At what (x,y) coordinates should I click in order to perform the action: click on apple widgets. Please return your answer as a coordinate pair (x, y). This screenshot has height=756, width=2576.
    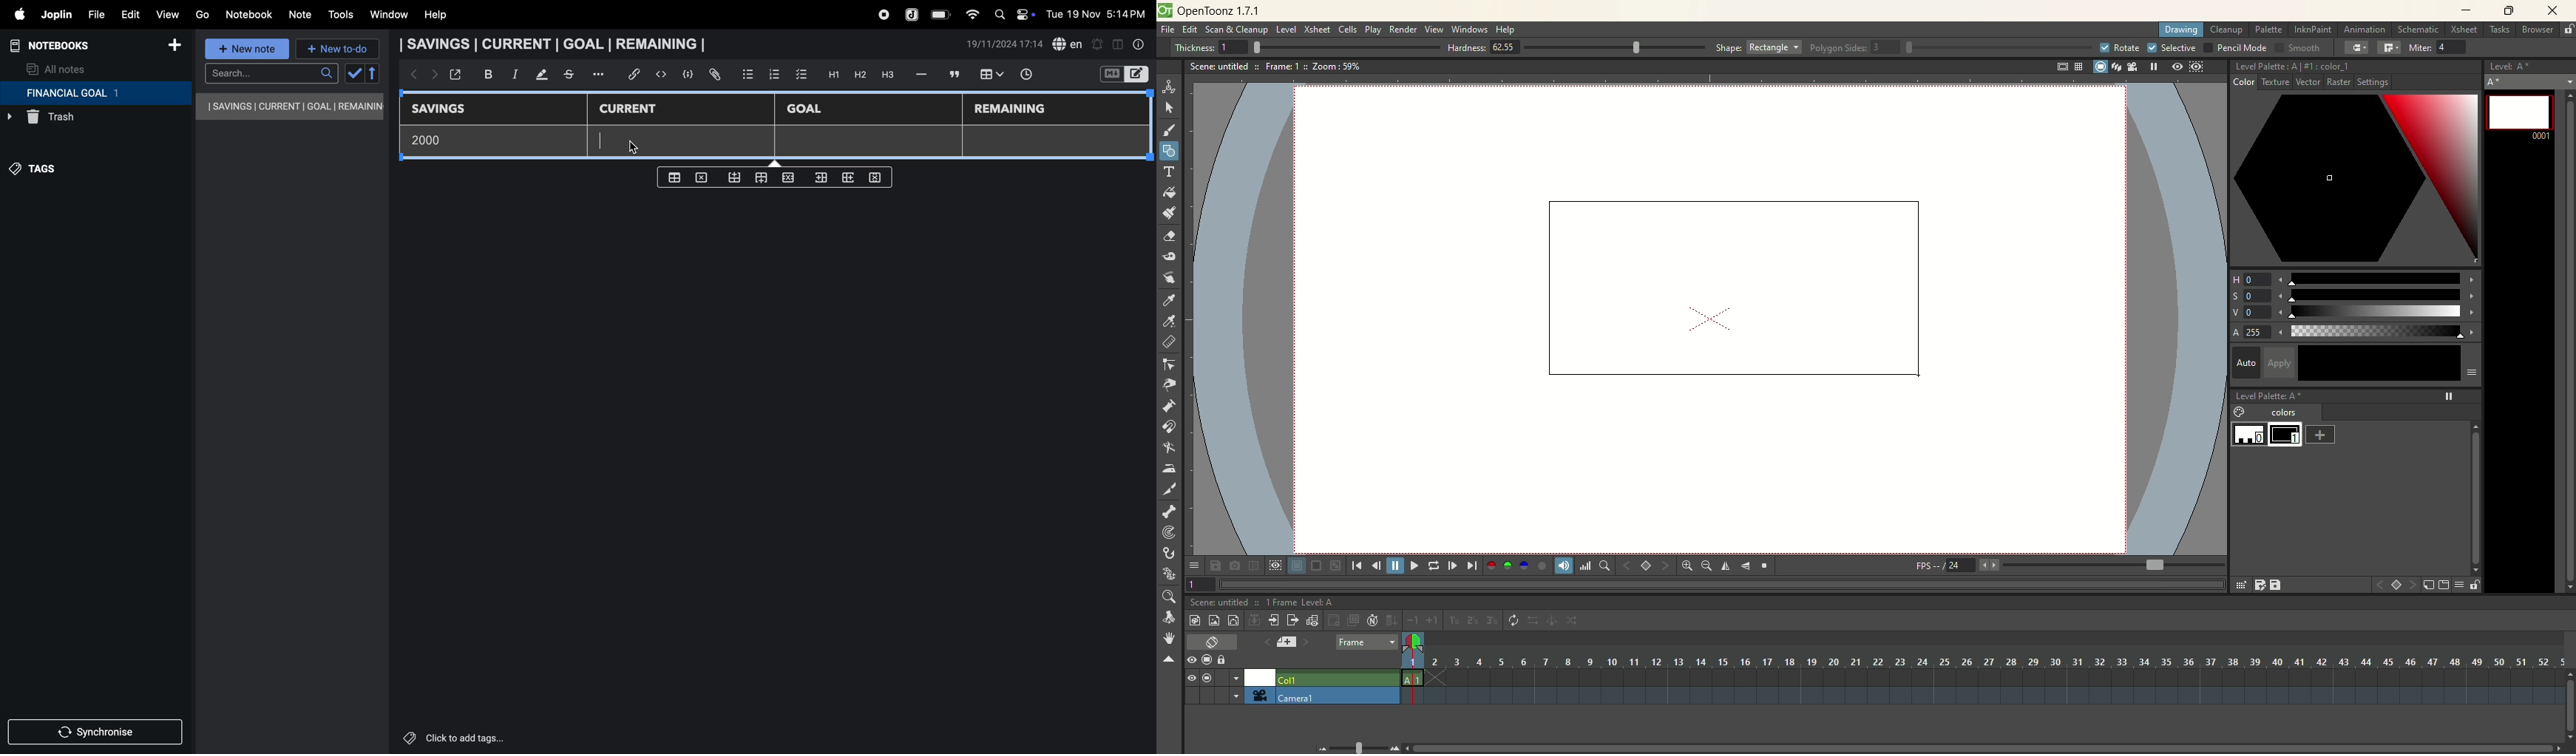
    Looking at the image, I should click on (1012, 13).